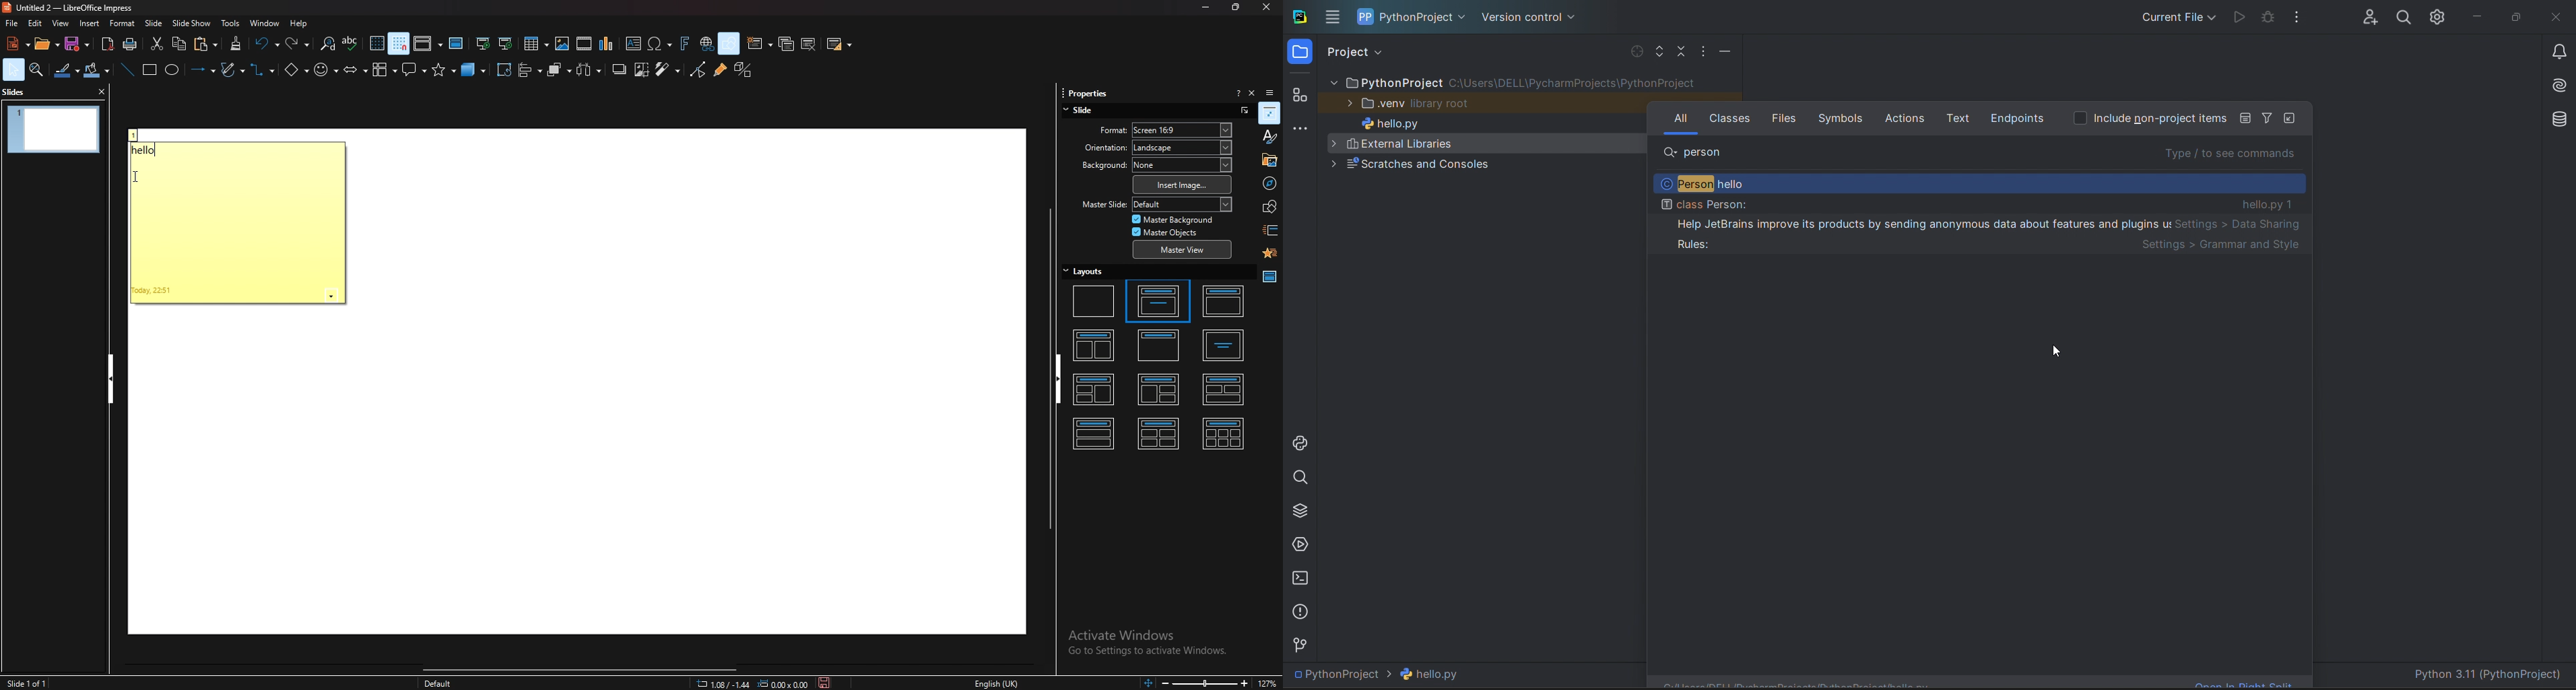  What do you see at coordinates (192, 23) in the screenshot?
I see `slide show` at bounding box center [192, 23].